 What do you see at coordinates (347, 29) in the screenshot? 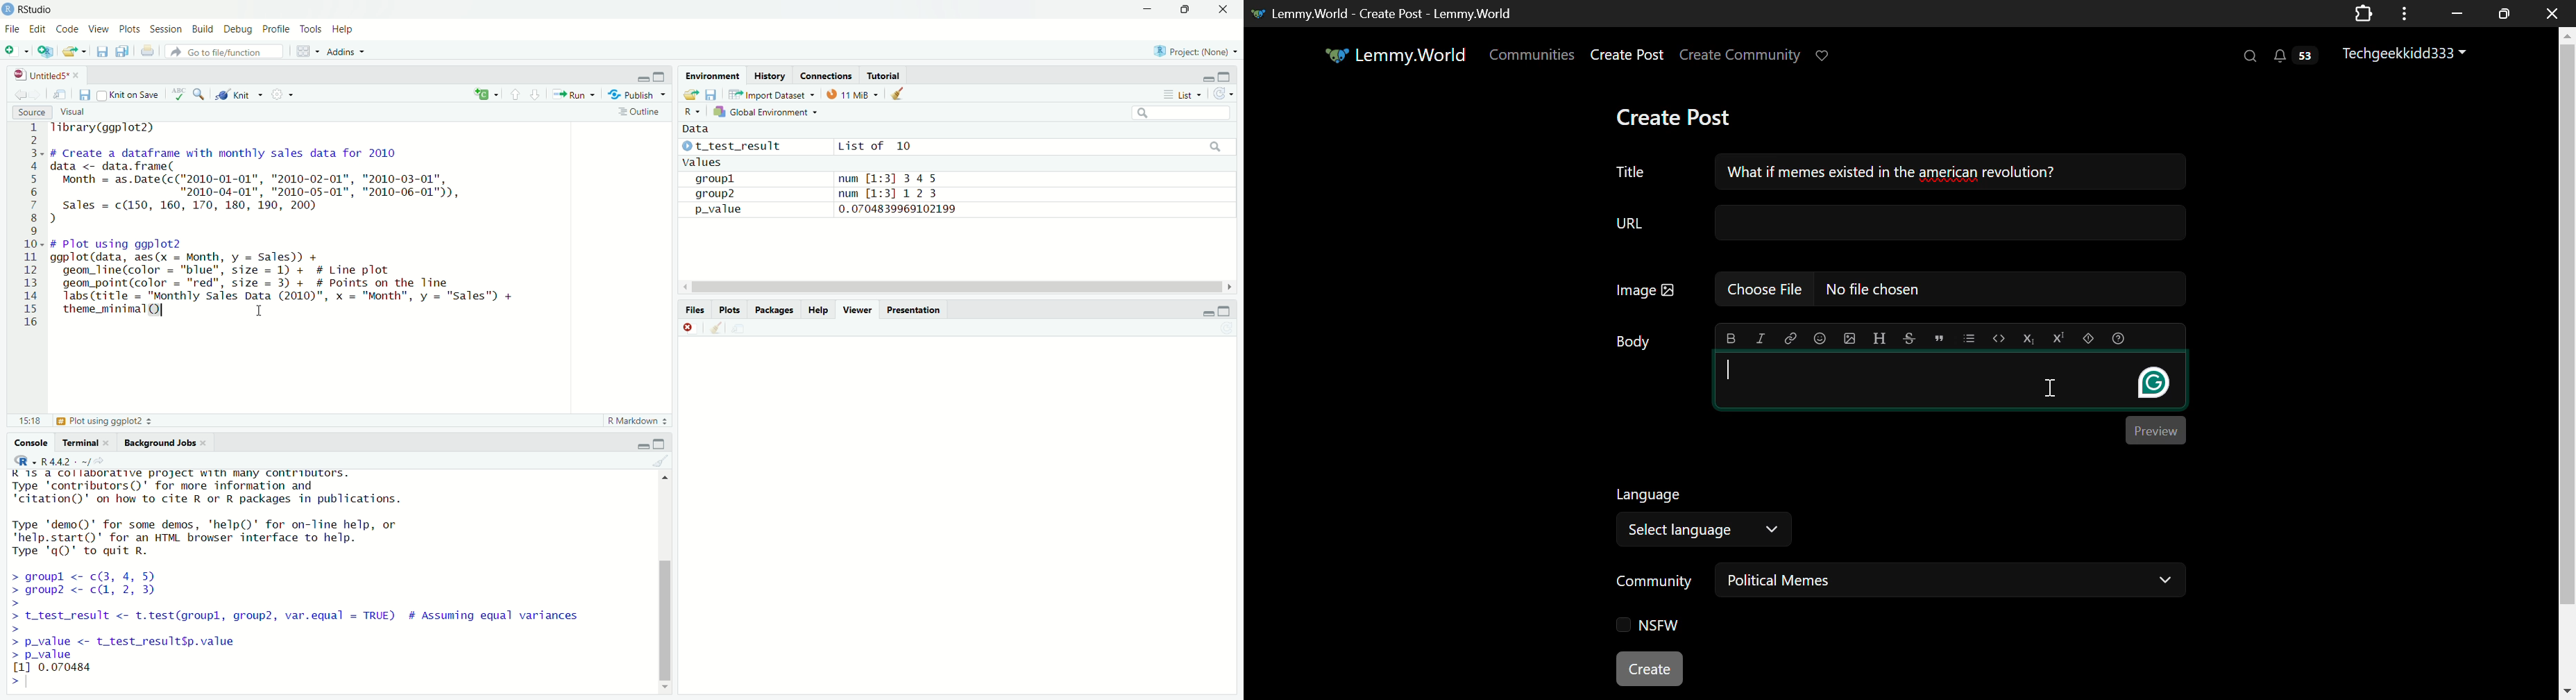
I see `Help` at bounding box center [347, 29].